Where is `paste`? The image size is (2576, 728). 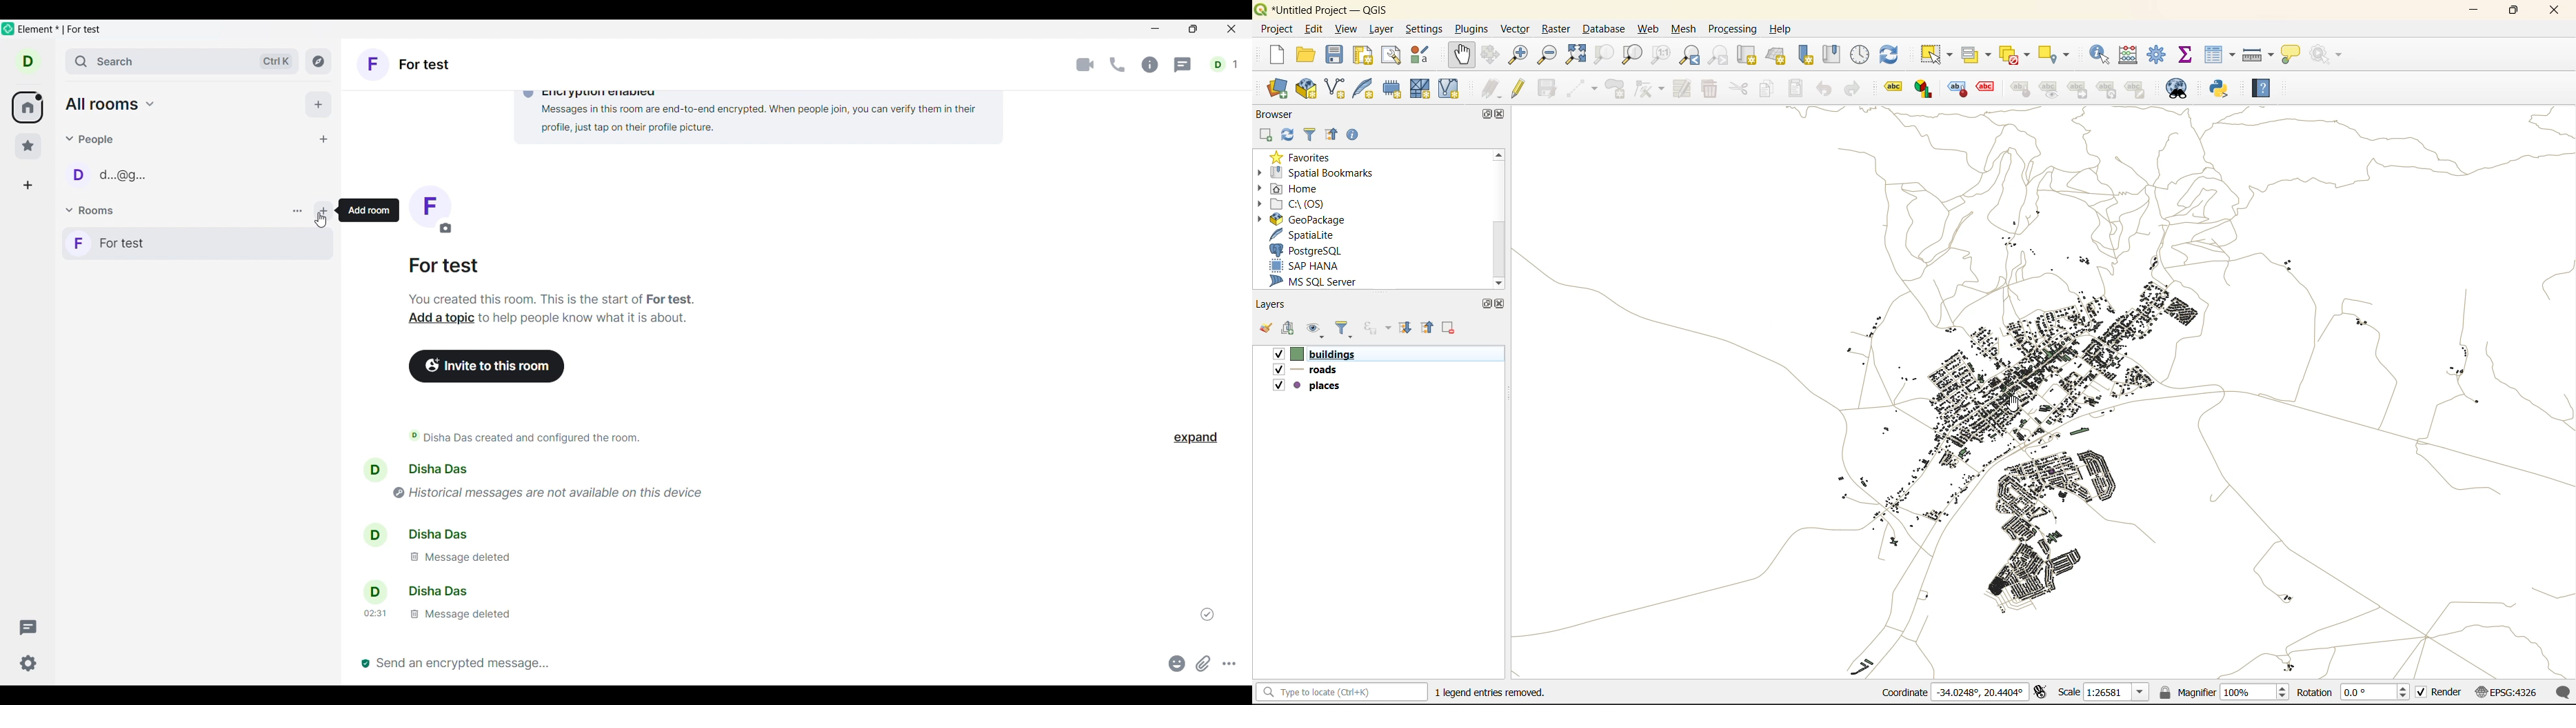 paste is located at coordinates (1796, 88).